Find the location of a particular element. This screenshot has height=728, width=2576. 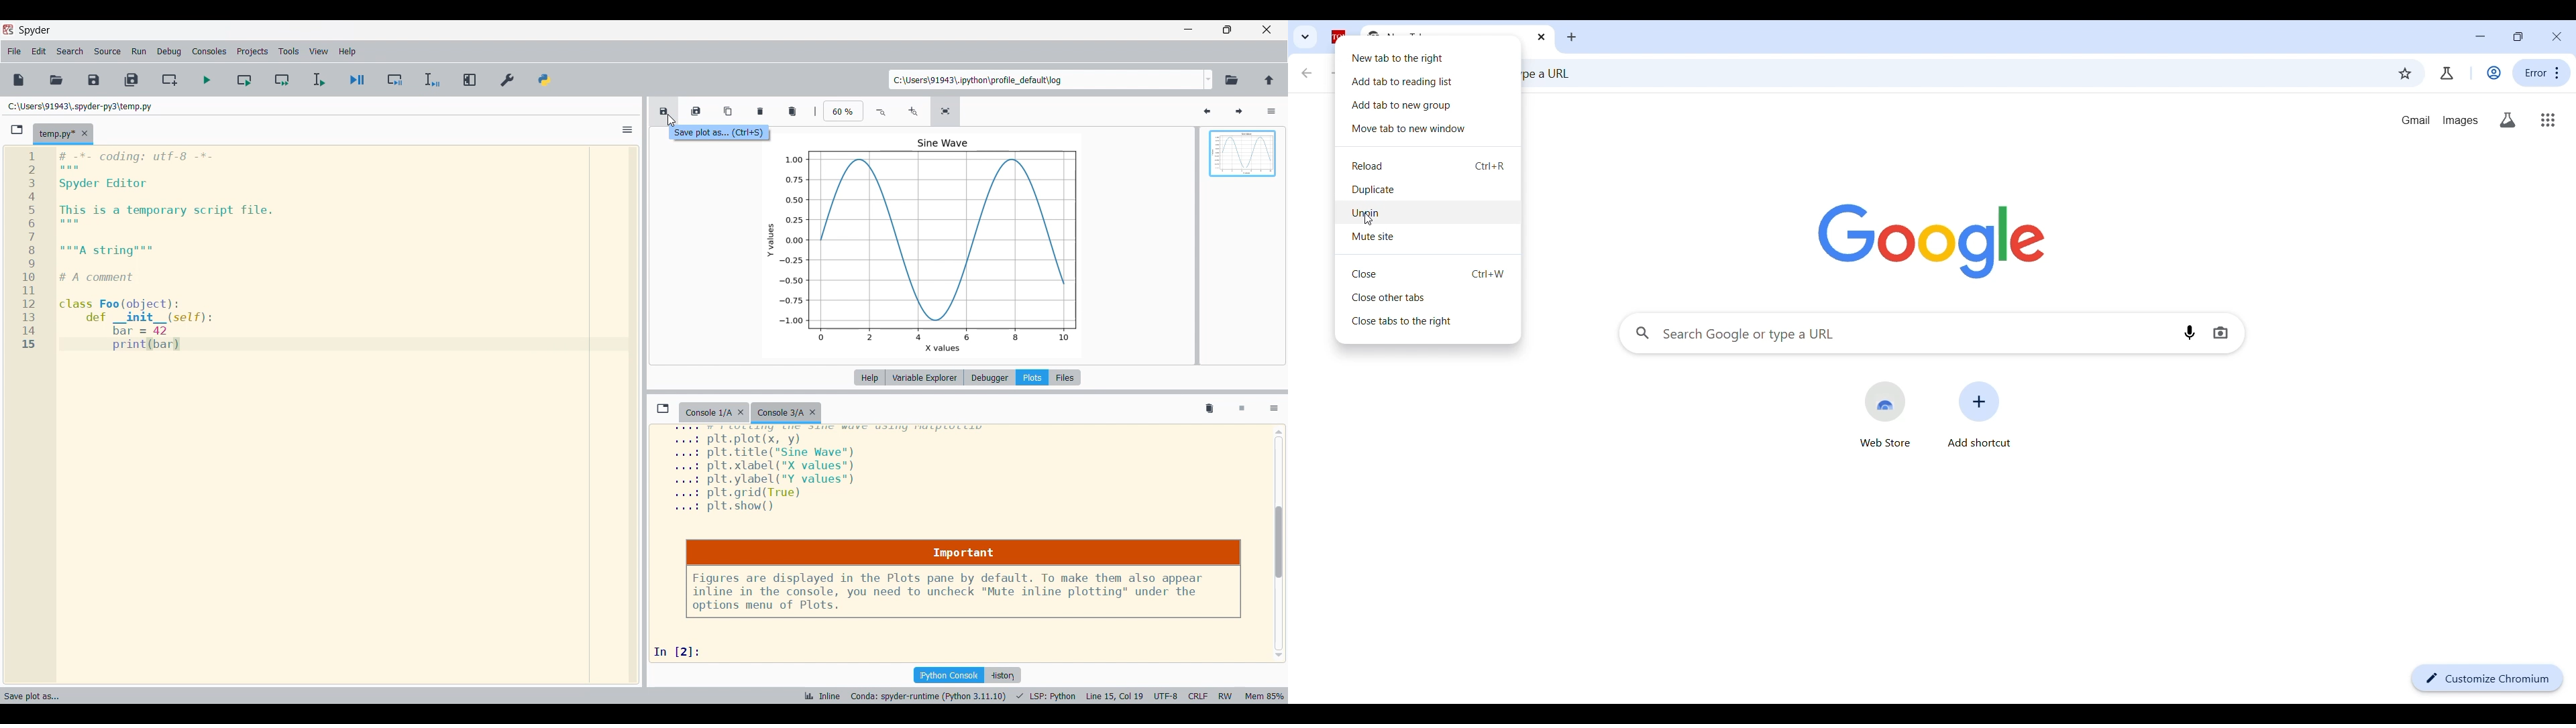

Projects menu is located at coordinates (253, 52).